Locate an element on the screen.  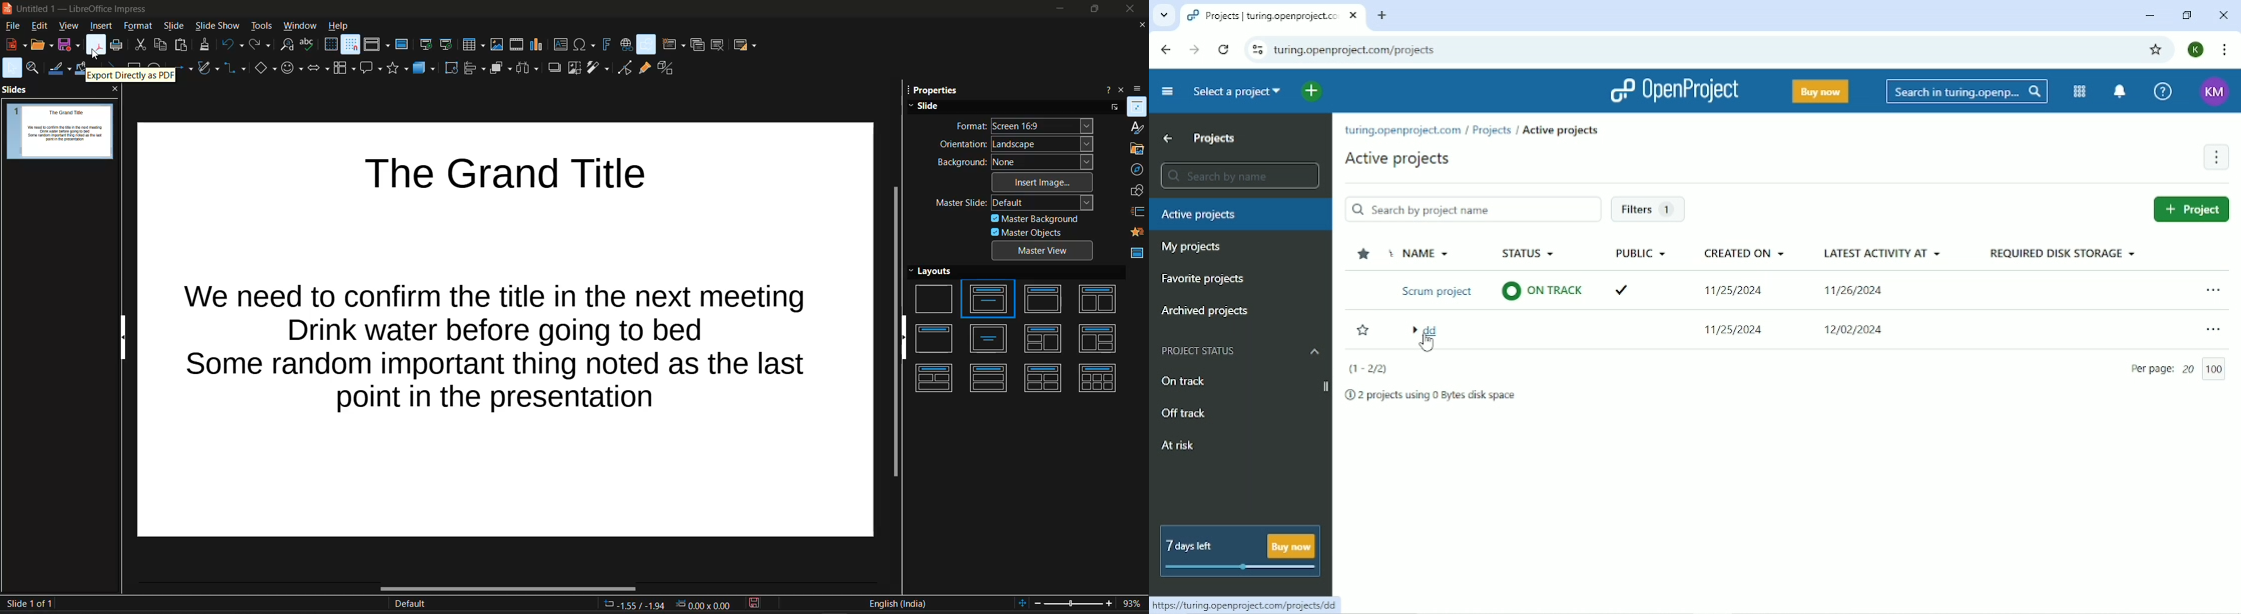
help about sidebar deck is located at coordinates (1107, 89).